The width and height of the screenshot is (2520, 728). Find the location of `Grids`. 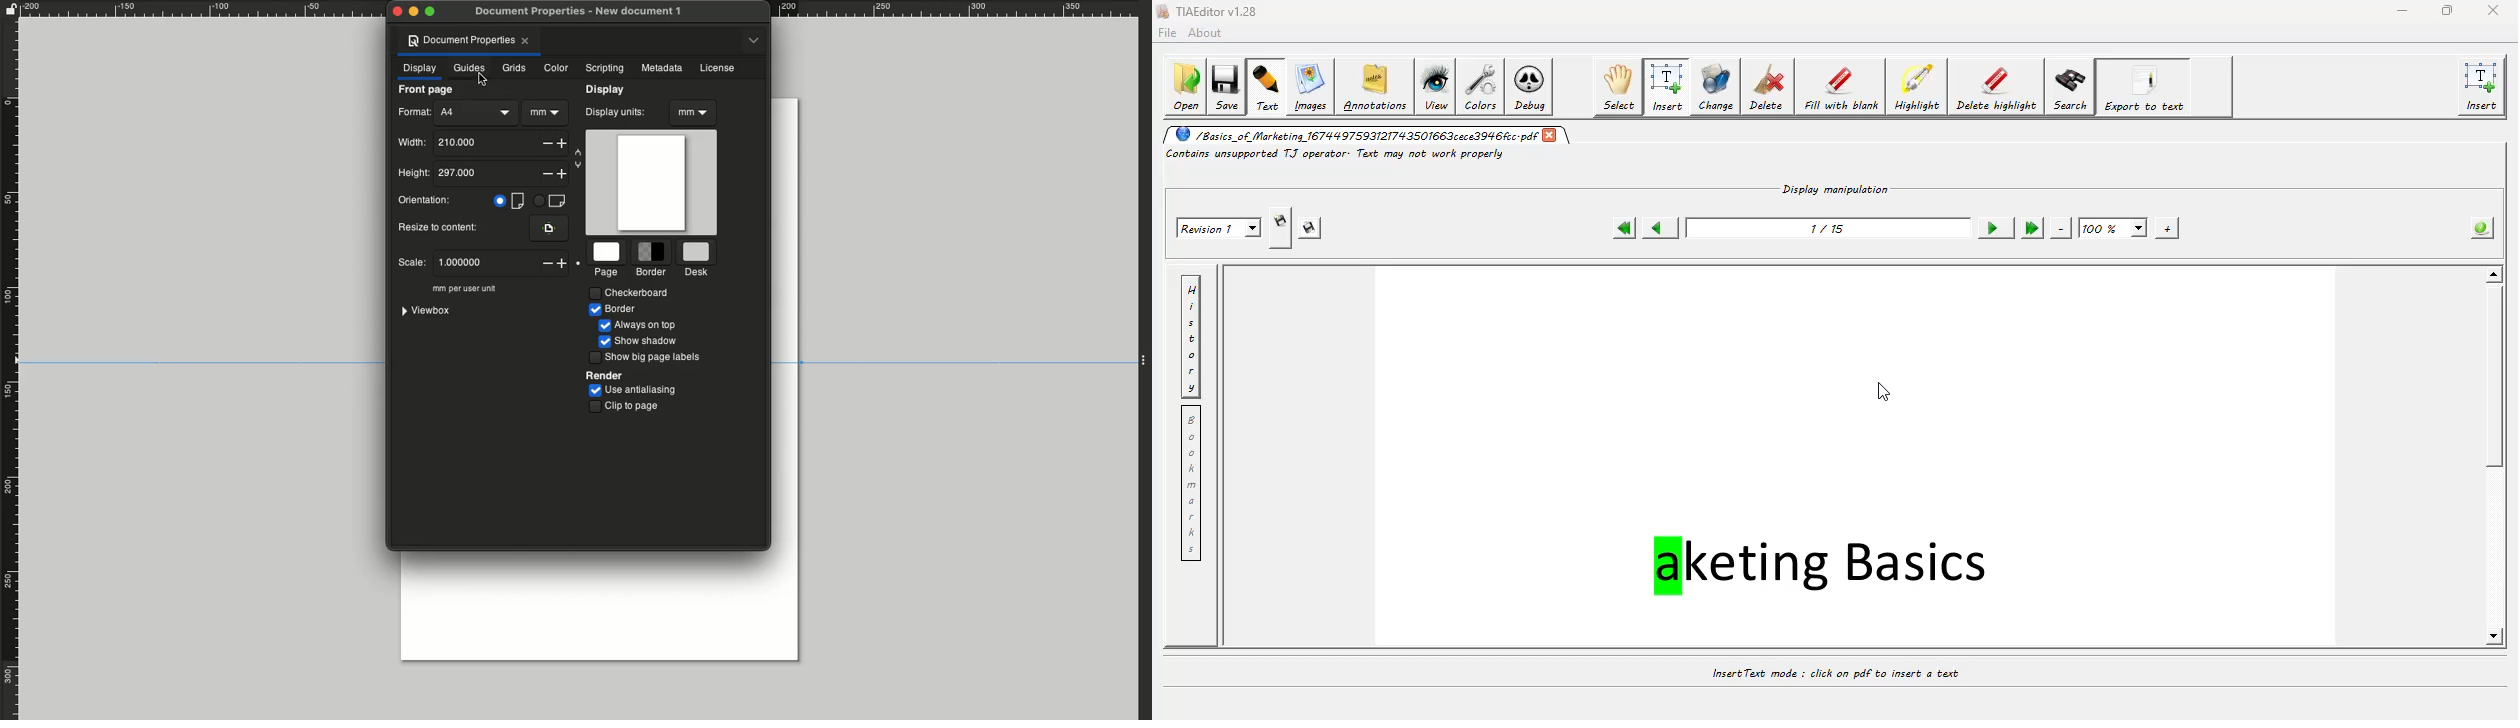

Grids is located at coordinates (514, 68).